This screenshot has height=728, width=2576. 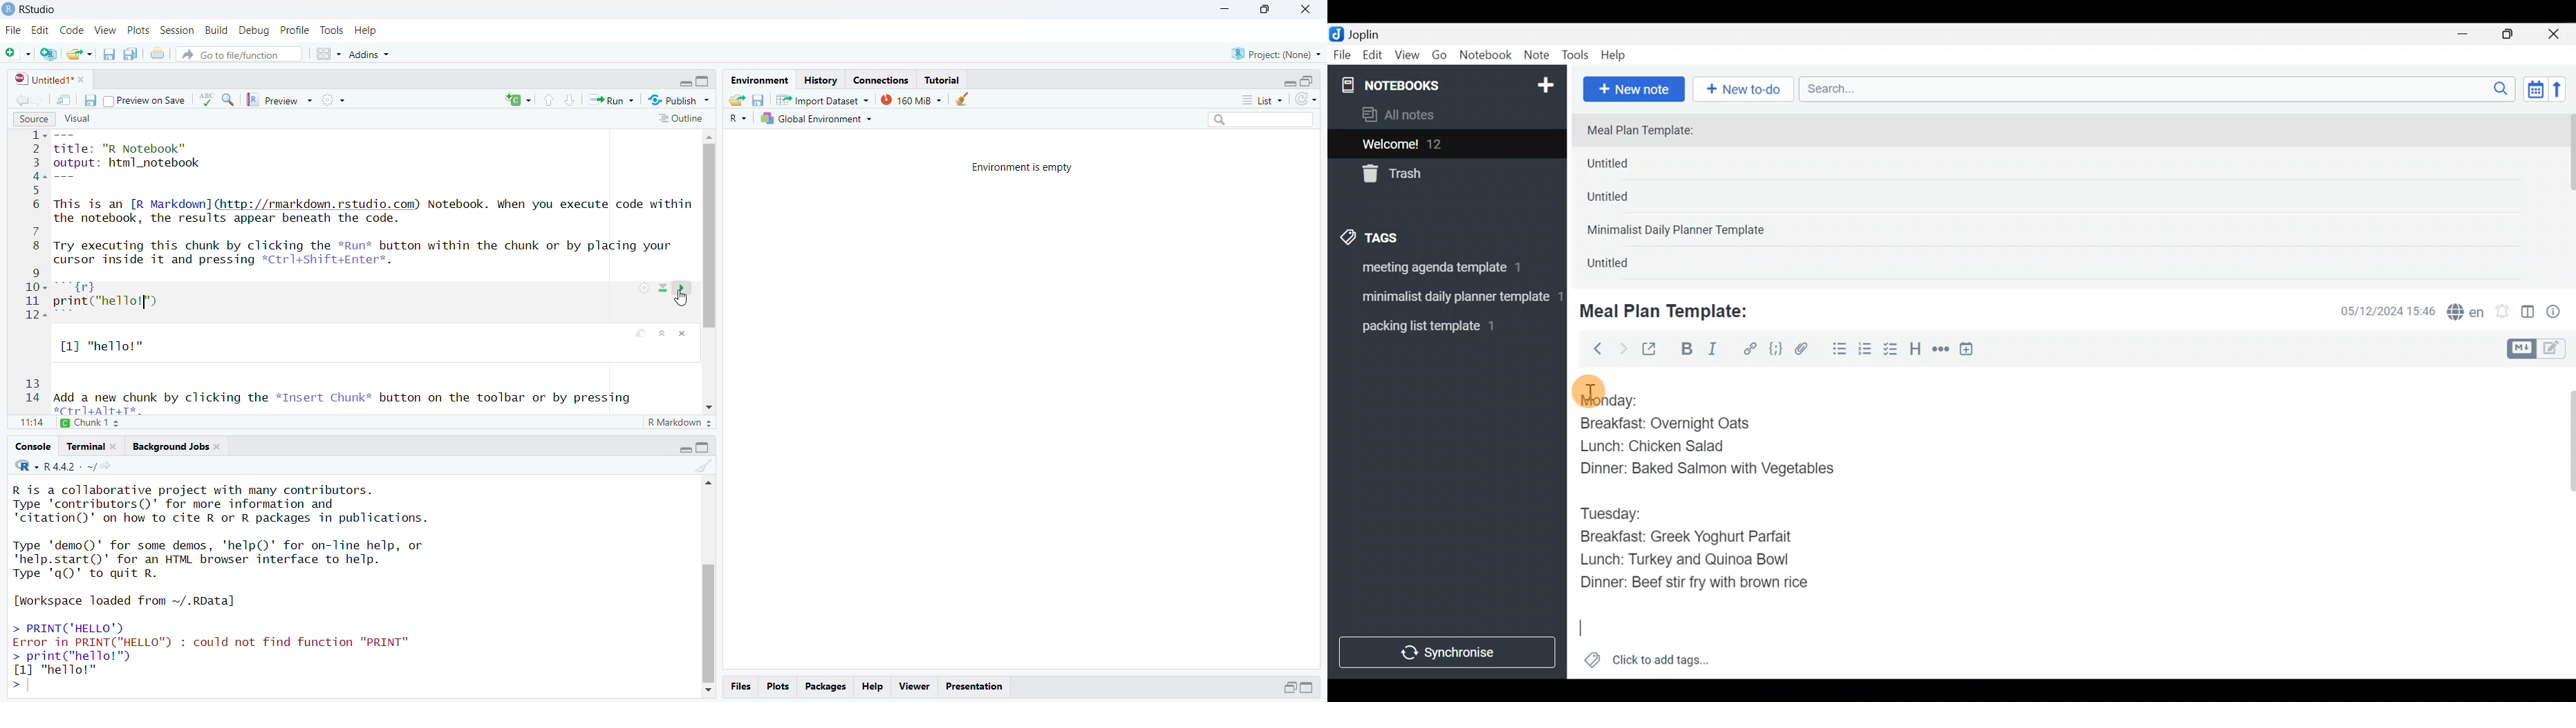 What do you see at coordinates (1225, 10) in the screenshot?
I see `minimize` at bounding box center [1225, 10].